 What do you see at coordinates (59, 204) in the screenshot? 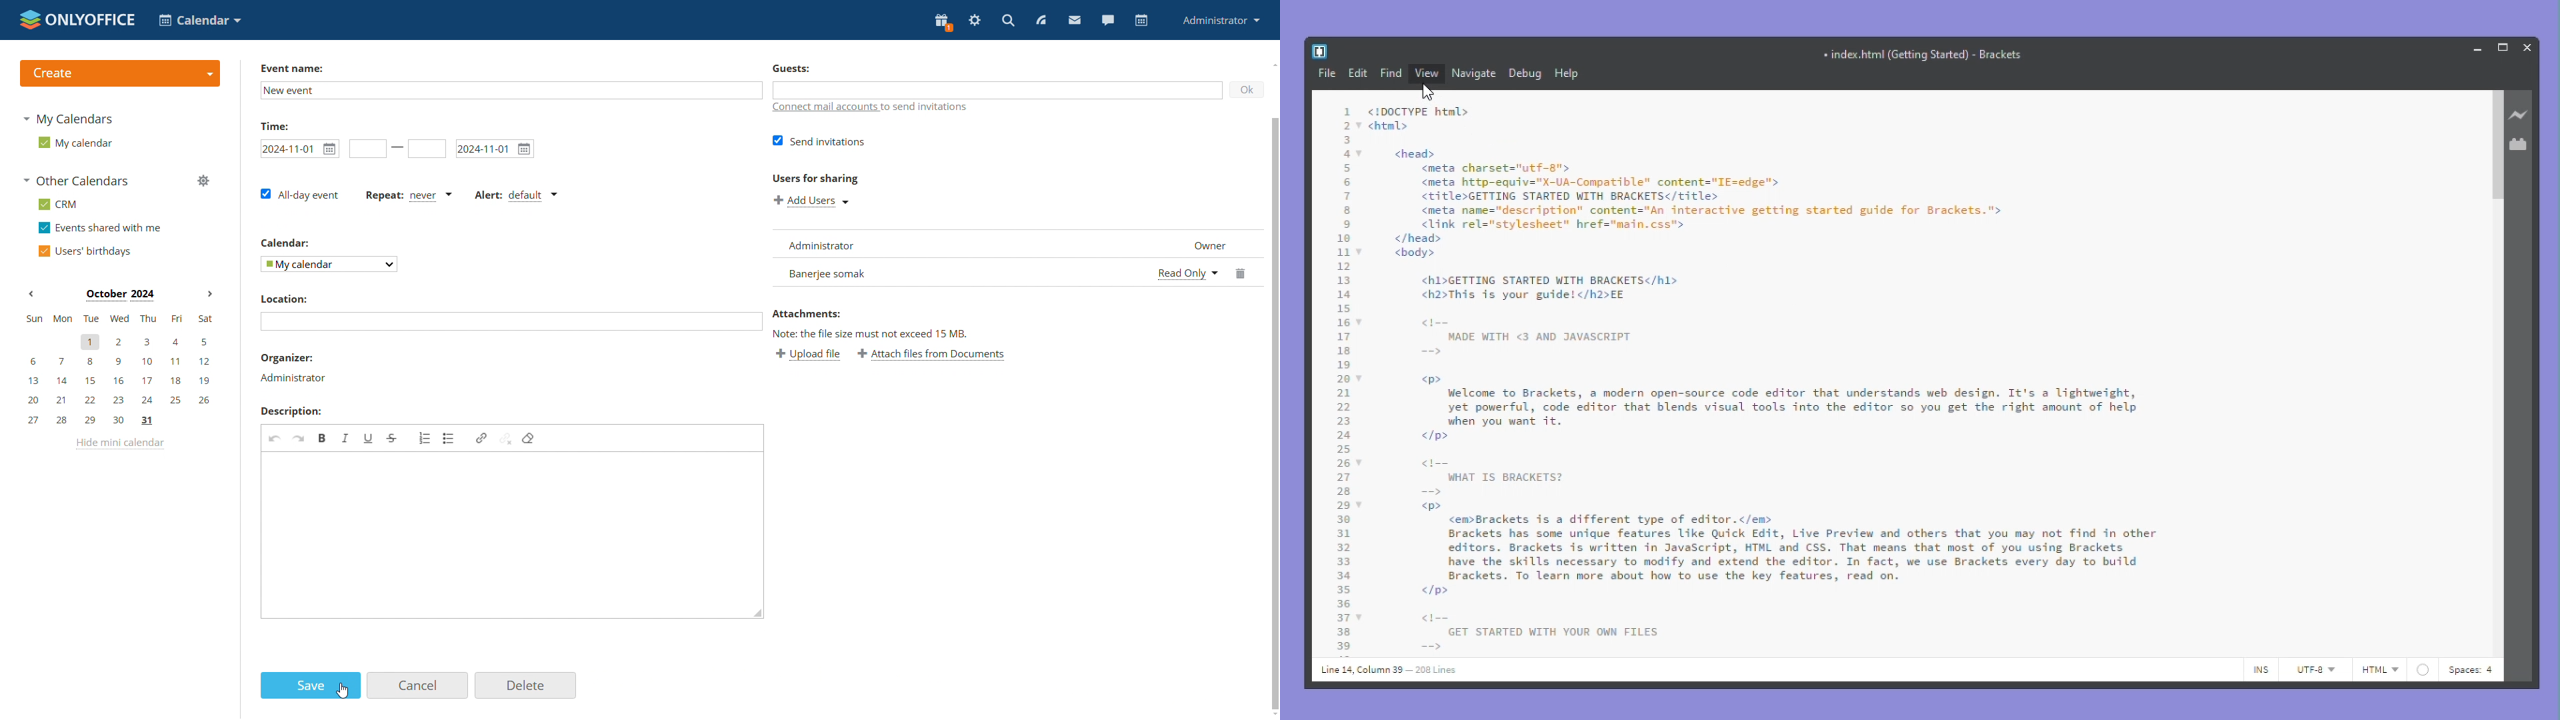
I see `crm` at bounding box center [59, 204].